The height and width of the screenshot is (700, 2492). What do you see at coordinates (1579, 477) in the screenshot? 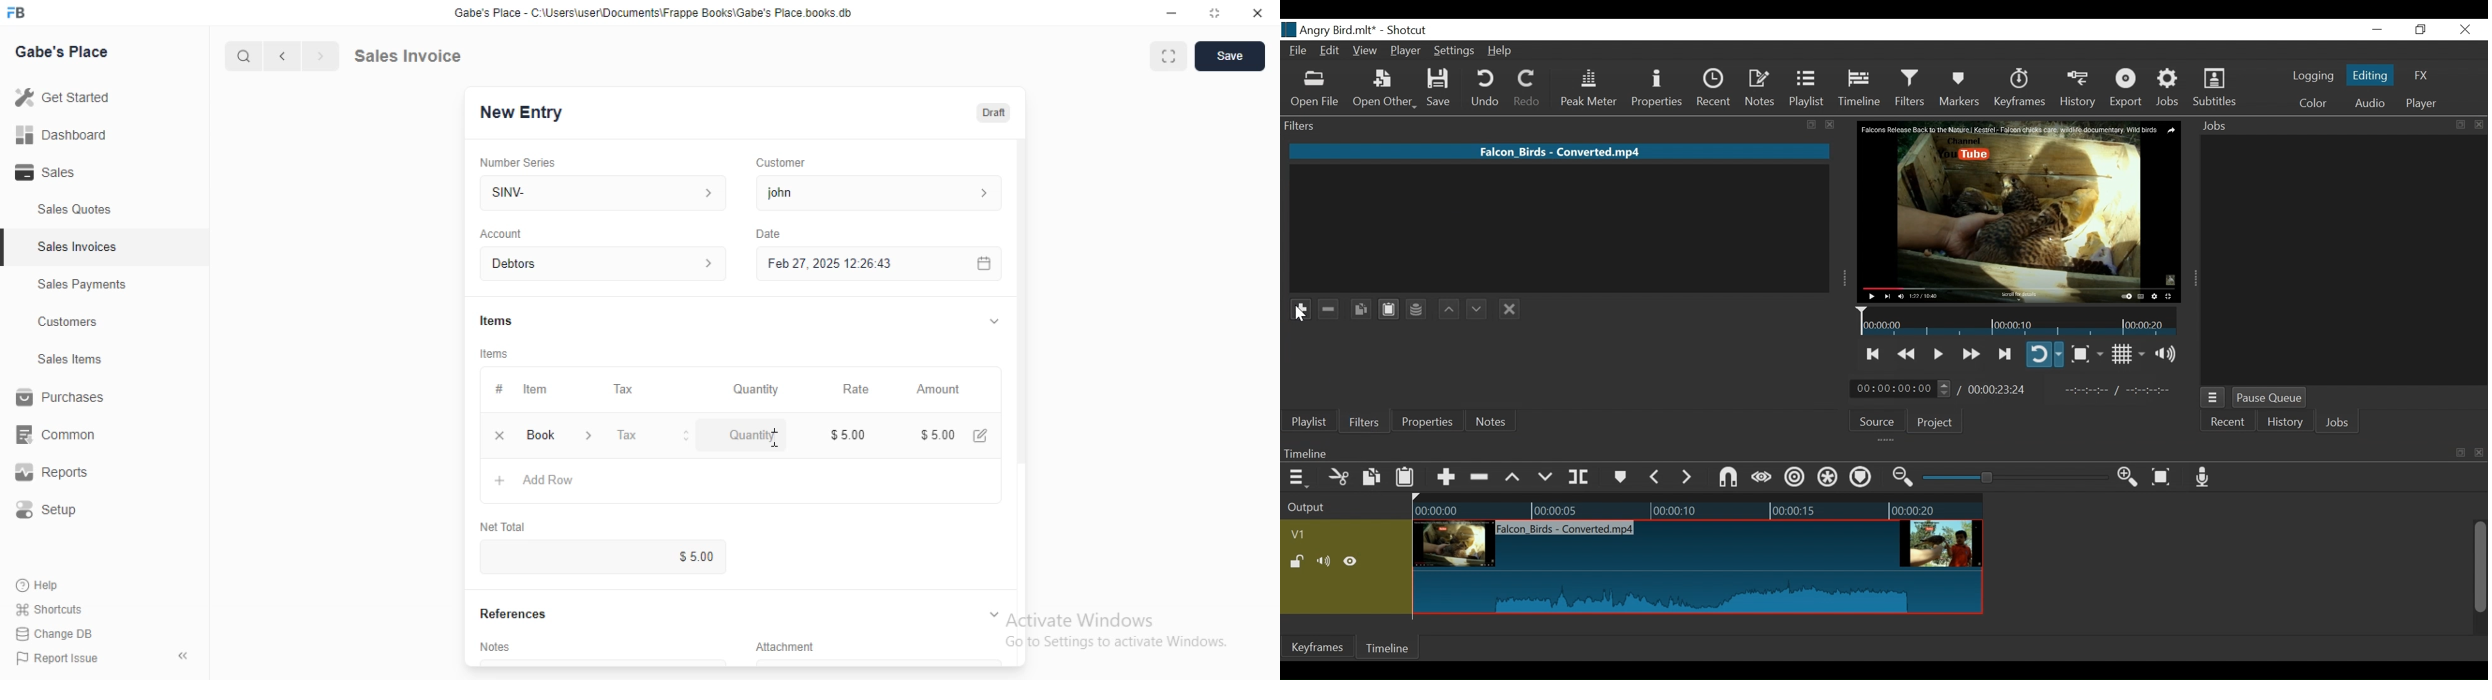
I see `Split at playhead` at bounding box center [1579, 477].